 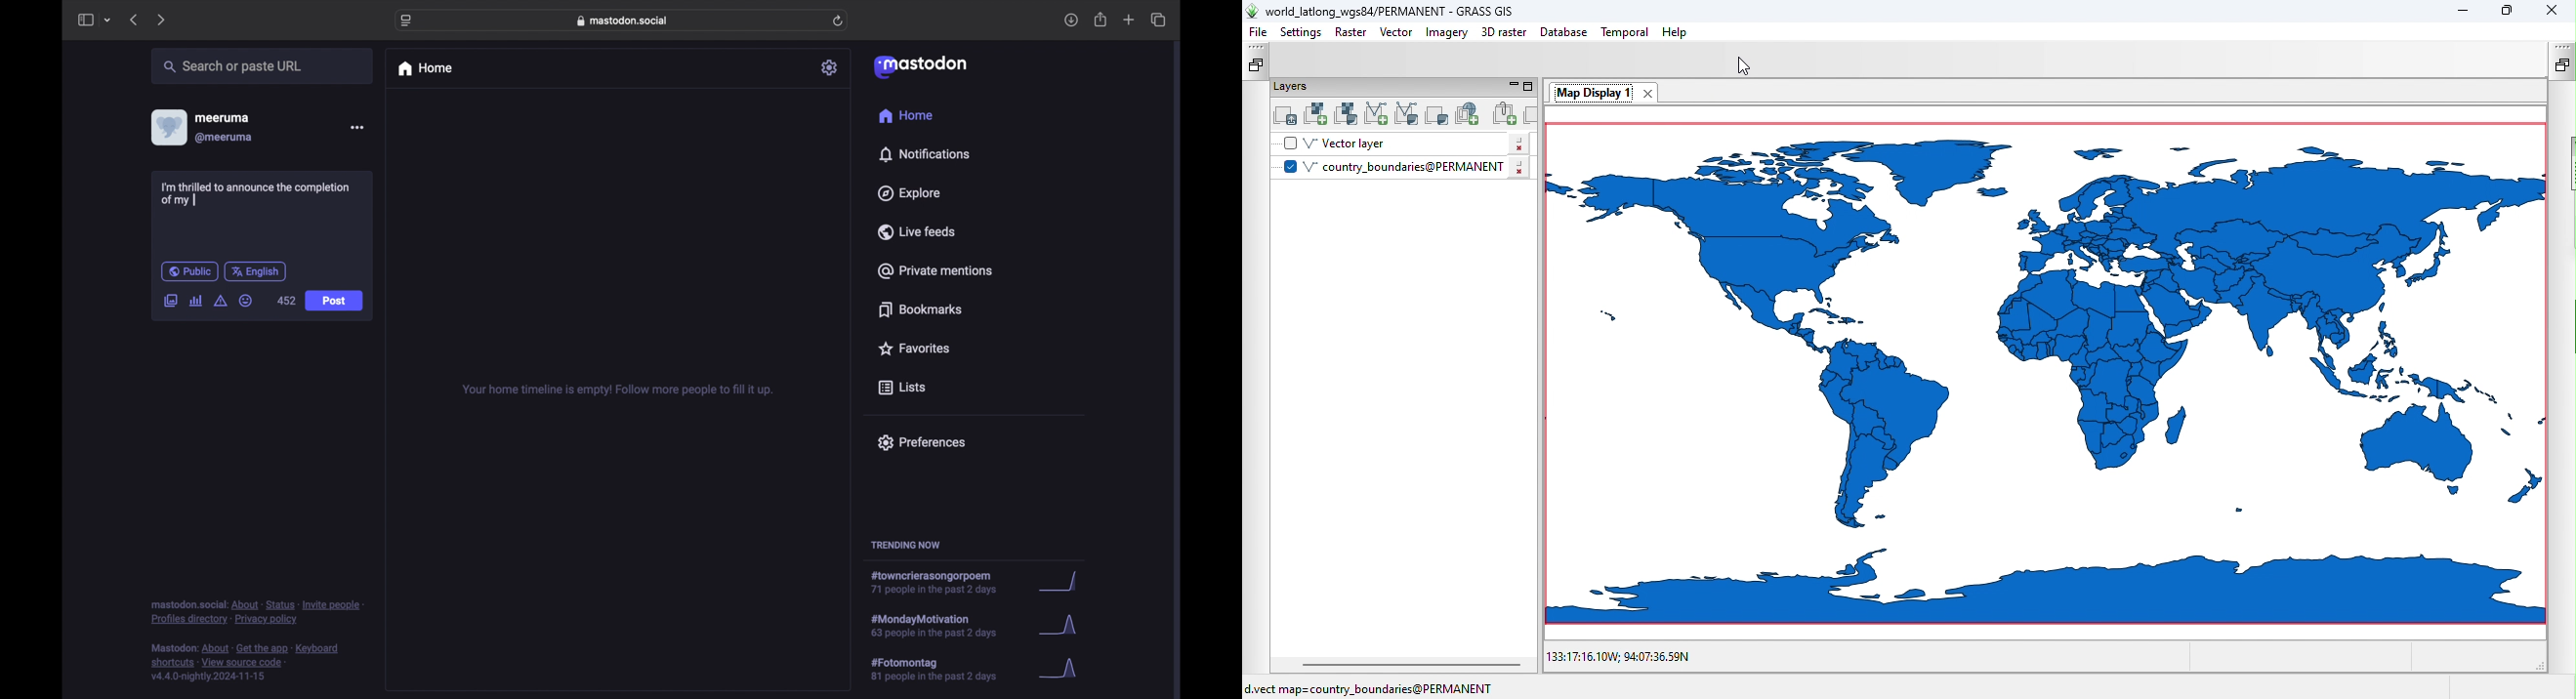 What do you see at coordinates (425, 69) in the screenshot?
I see `home` at bounding box center [425, 69].